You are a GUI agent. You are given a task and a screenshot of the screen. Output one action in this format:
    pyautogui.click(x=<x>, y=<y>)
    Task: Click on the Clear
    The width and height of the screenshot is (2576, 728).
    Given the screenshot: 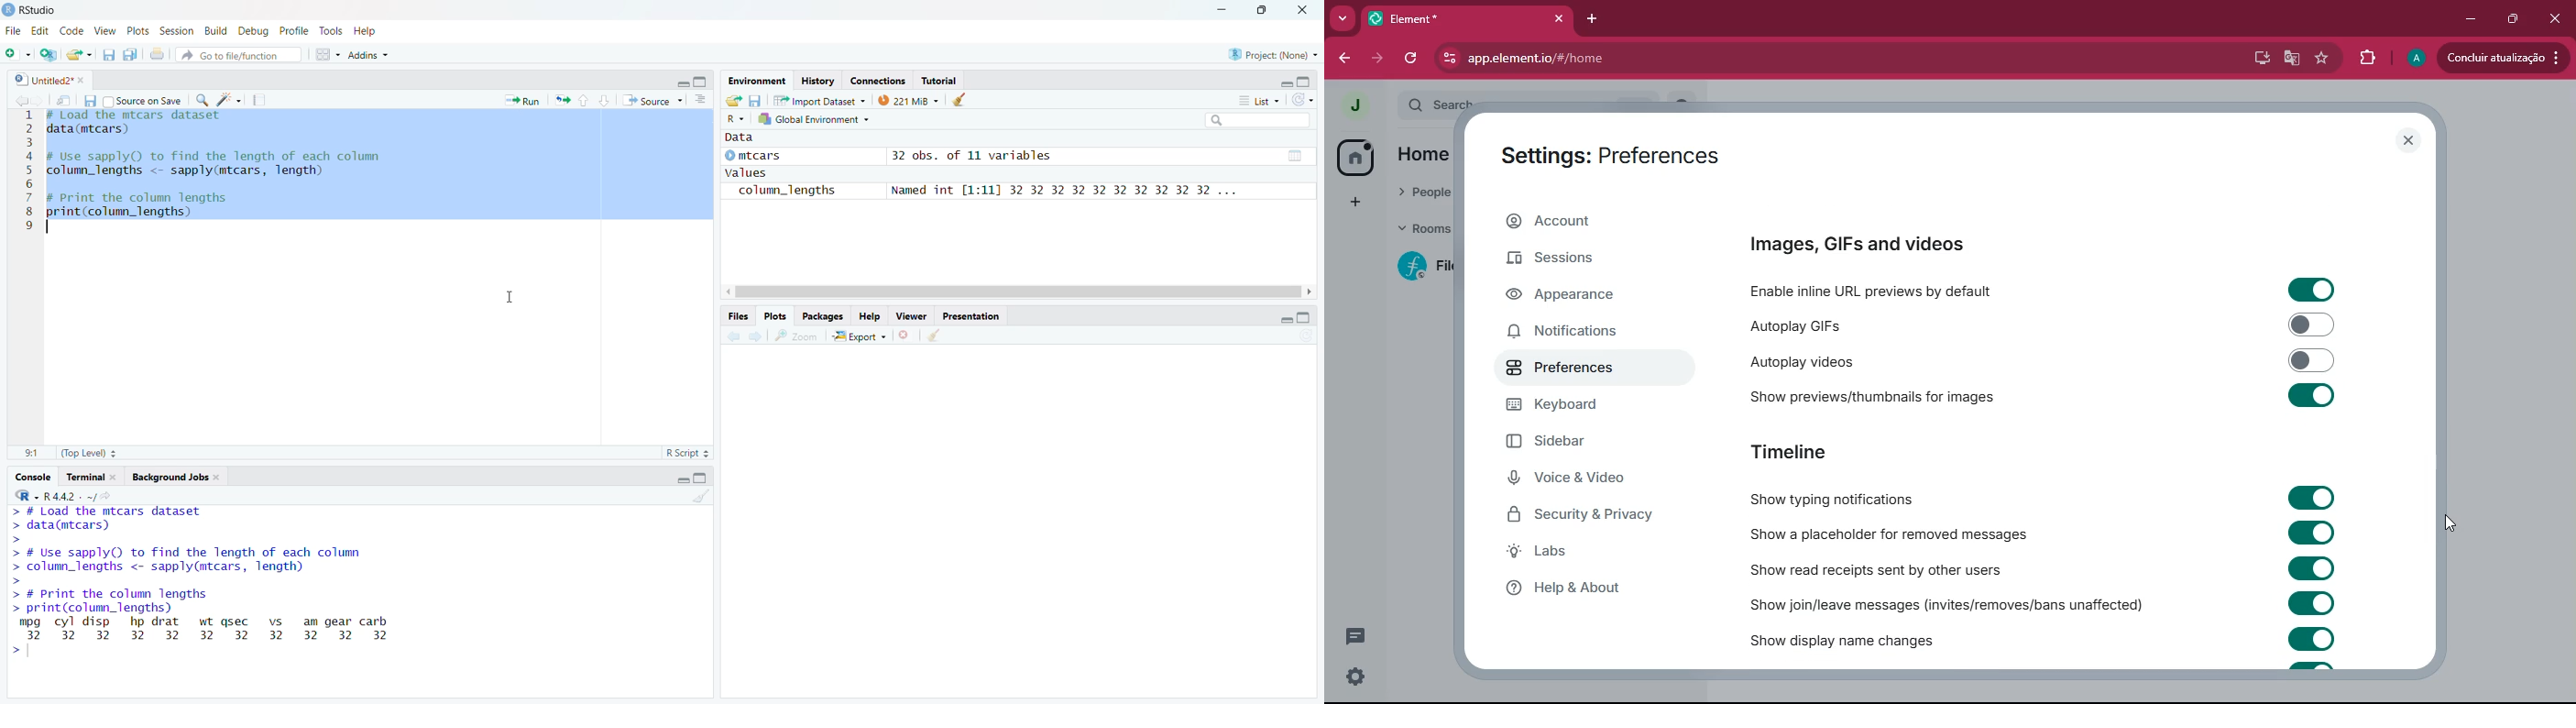 What is the action you would take?
    pyautogui.click(x=964, y=99)
    